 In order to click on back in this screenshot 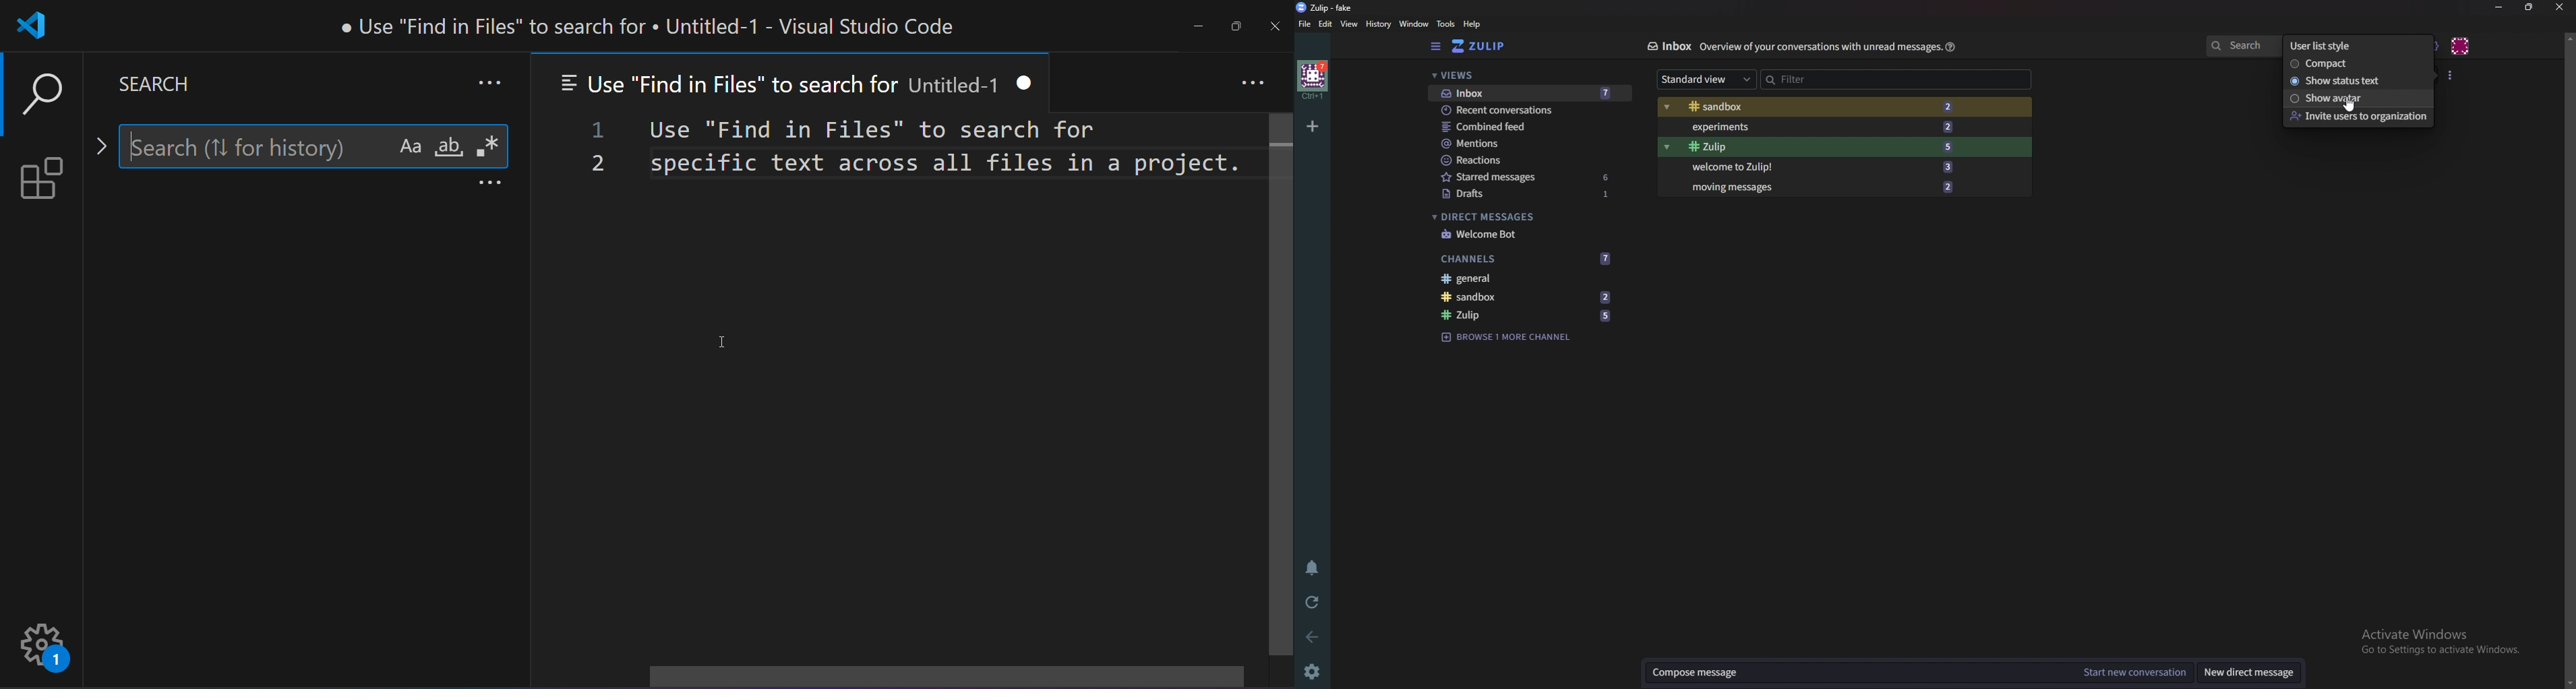, I will do `click(1313, 636)`.